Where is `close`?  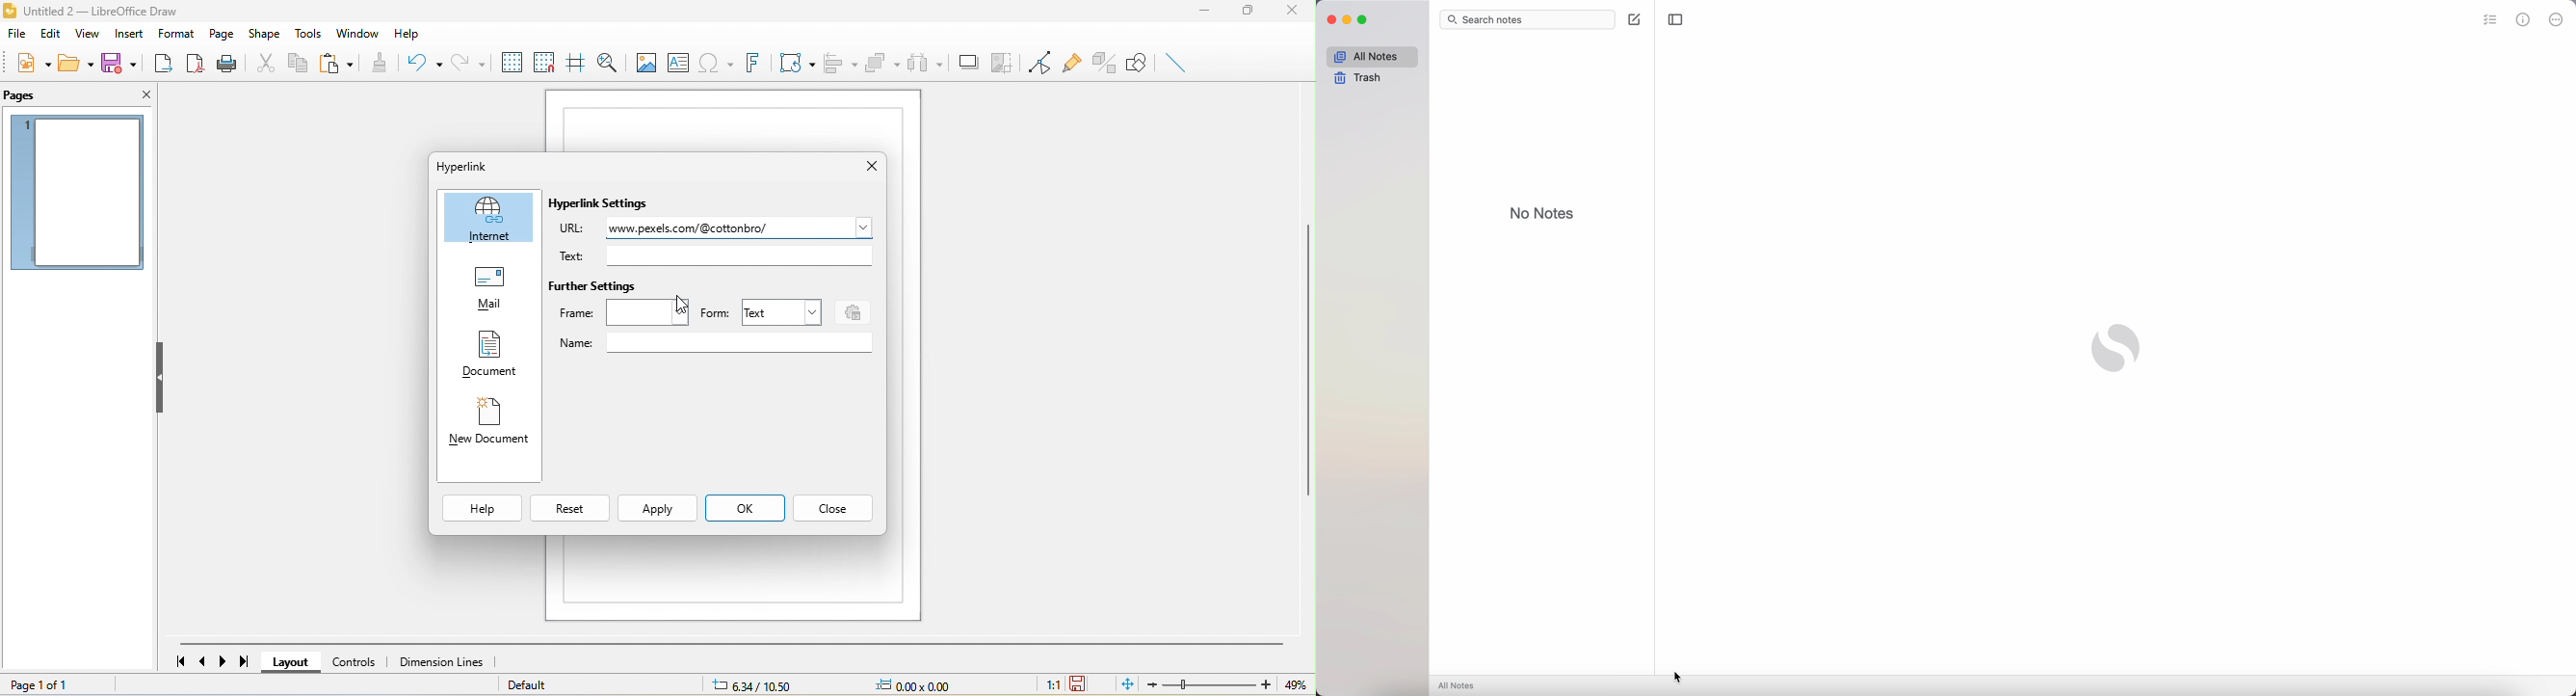 close is located at coordinates (1297, 11).